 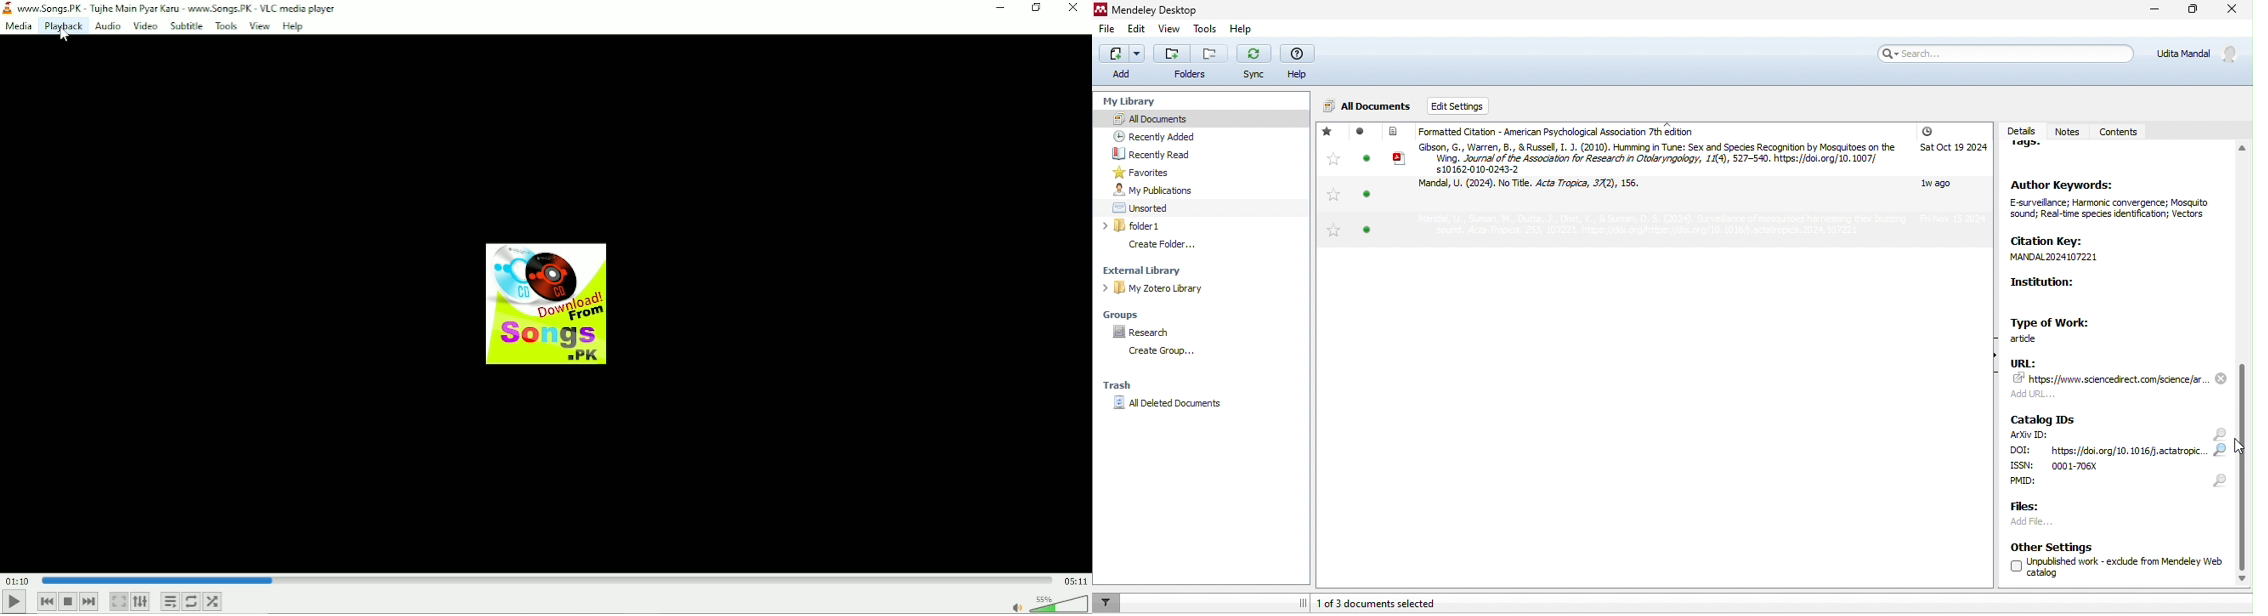 What do you see at coordinates (1162, 117) in the screenshot?
I see `all documents` at bounding box center [1162, 117].